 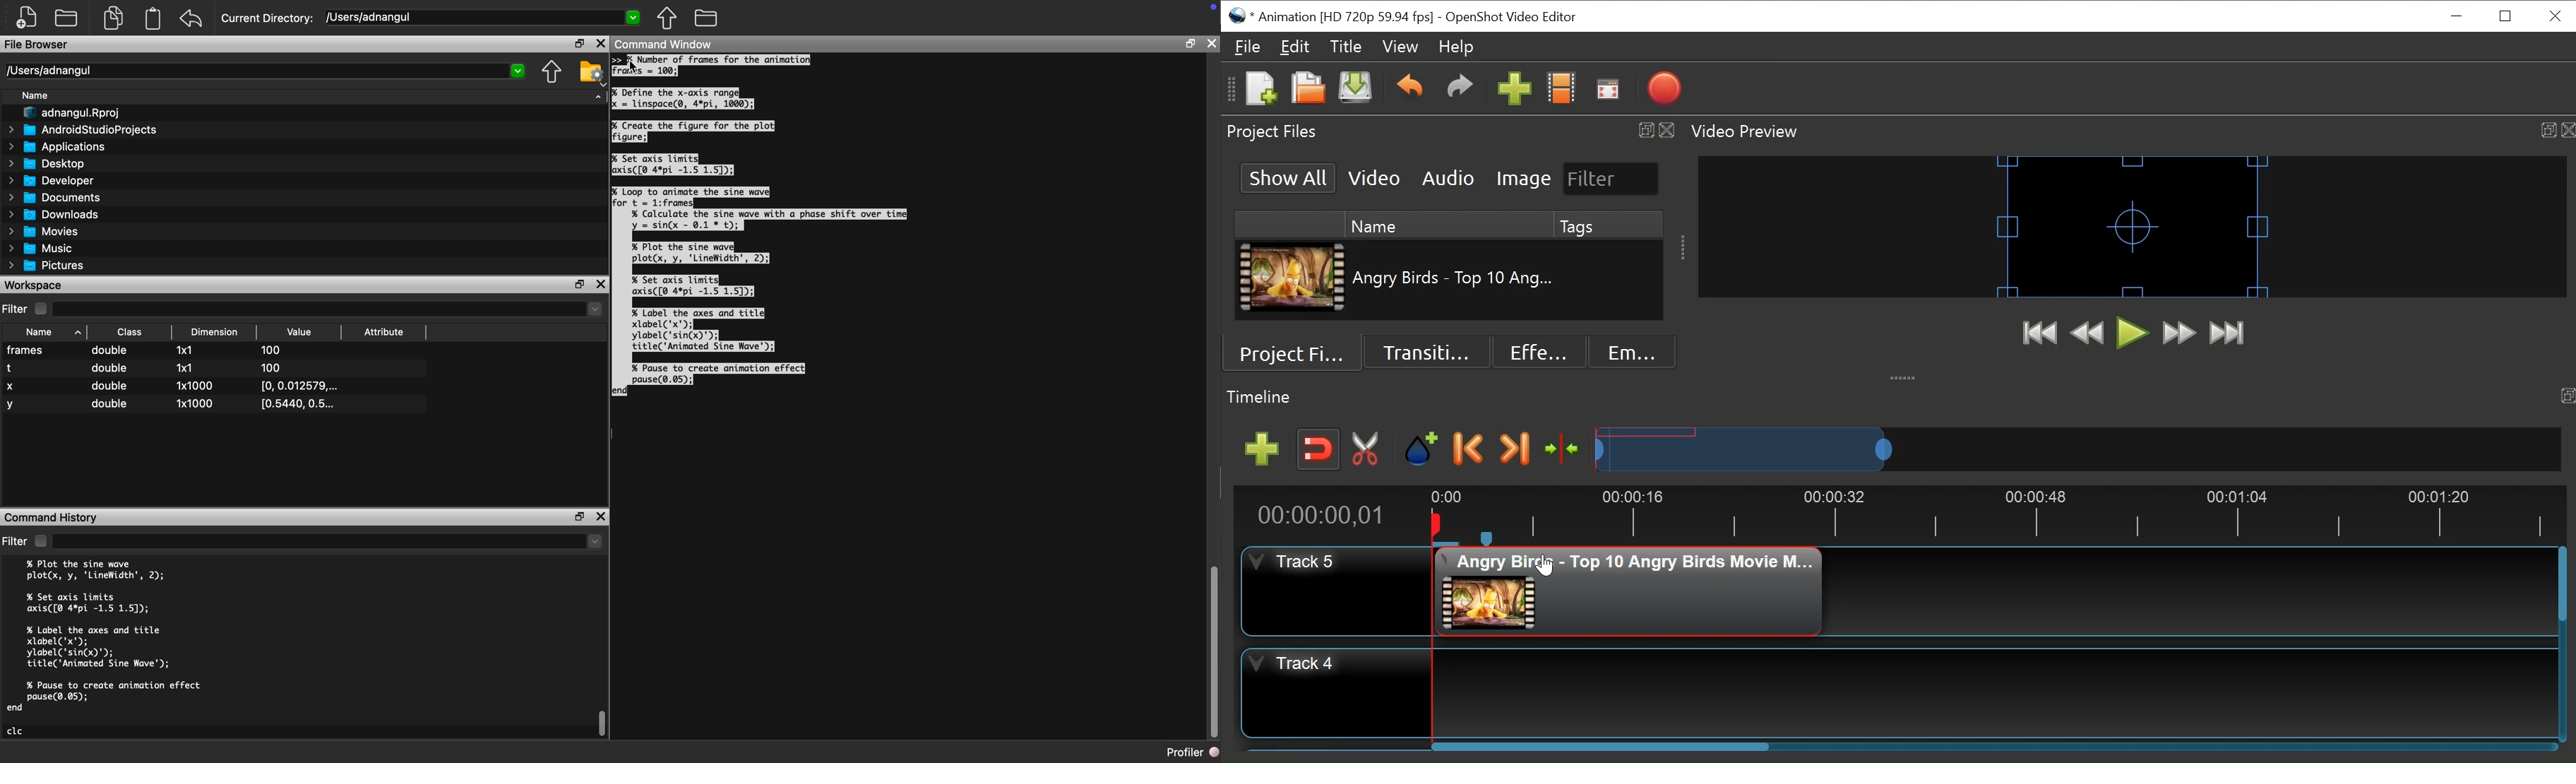 I want to click on Parent Directory, so click(x=551, y=72).